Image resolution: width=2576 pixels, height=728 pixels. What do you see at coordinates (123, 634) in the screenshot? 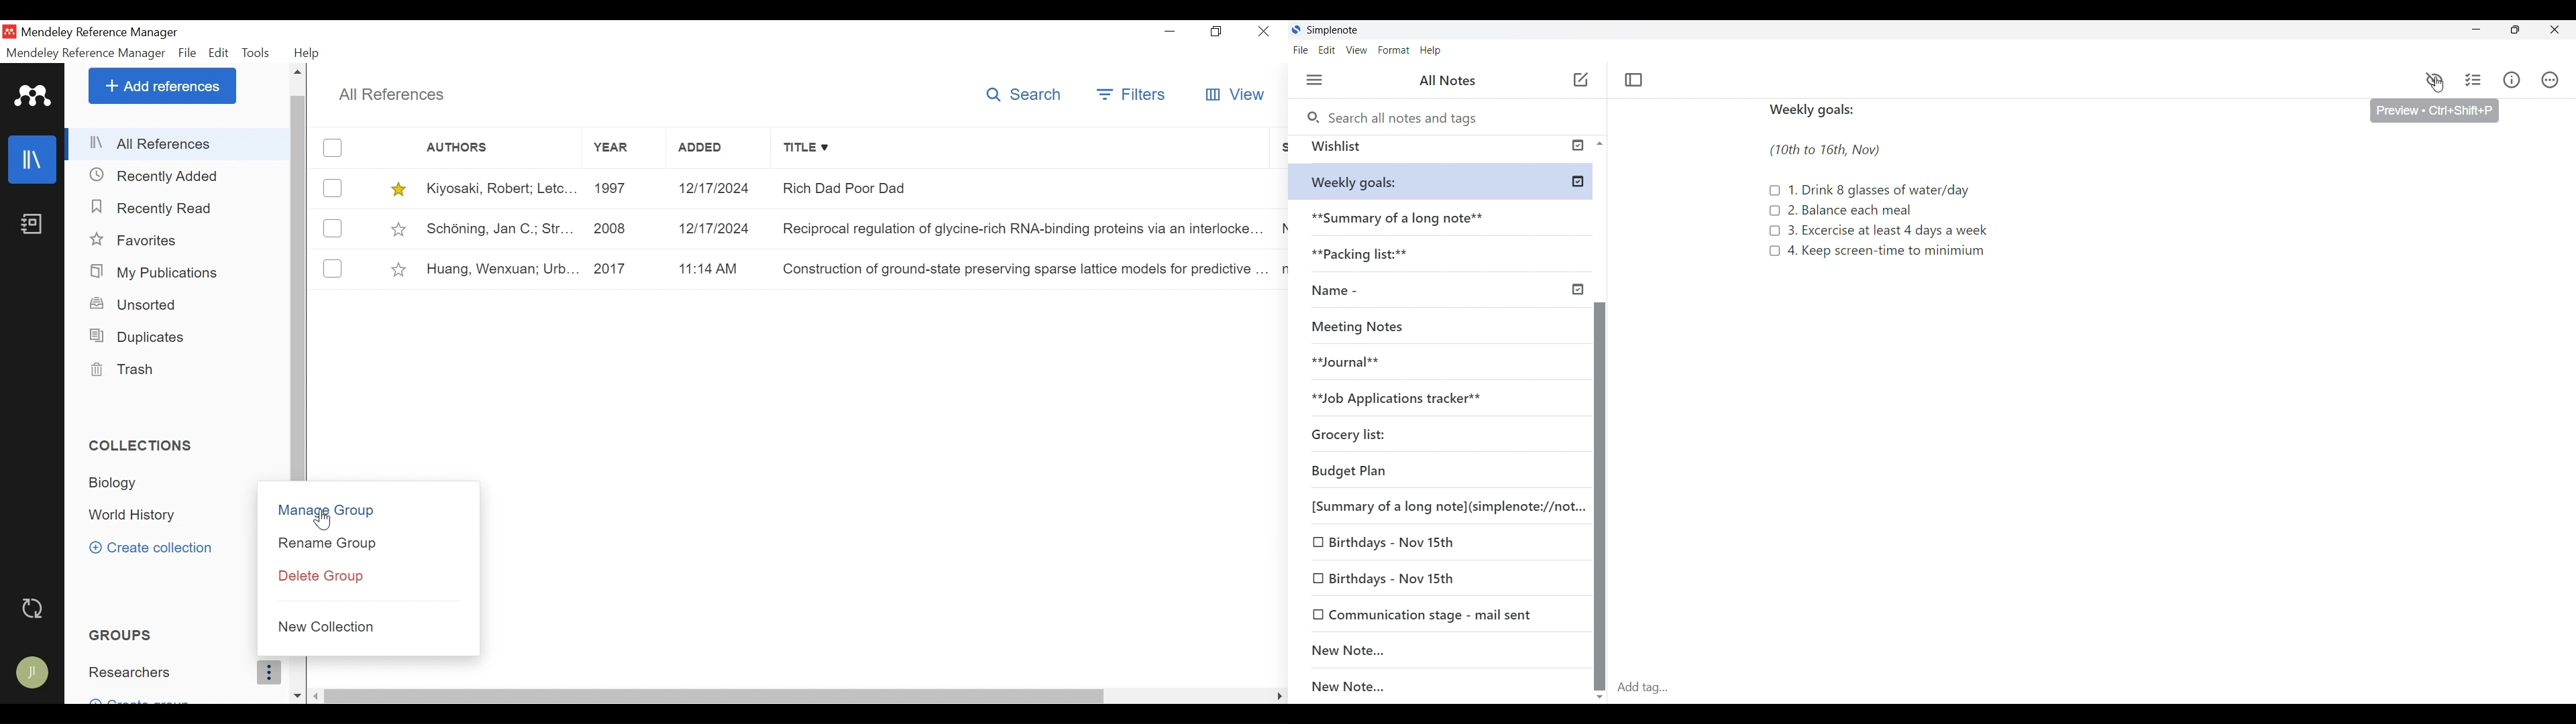
I see `Groups` at bounding box center [123, 634].